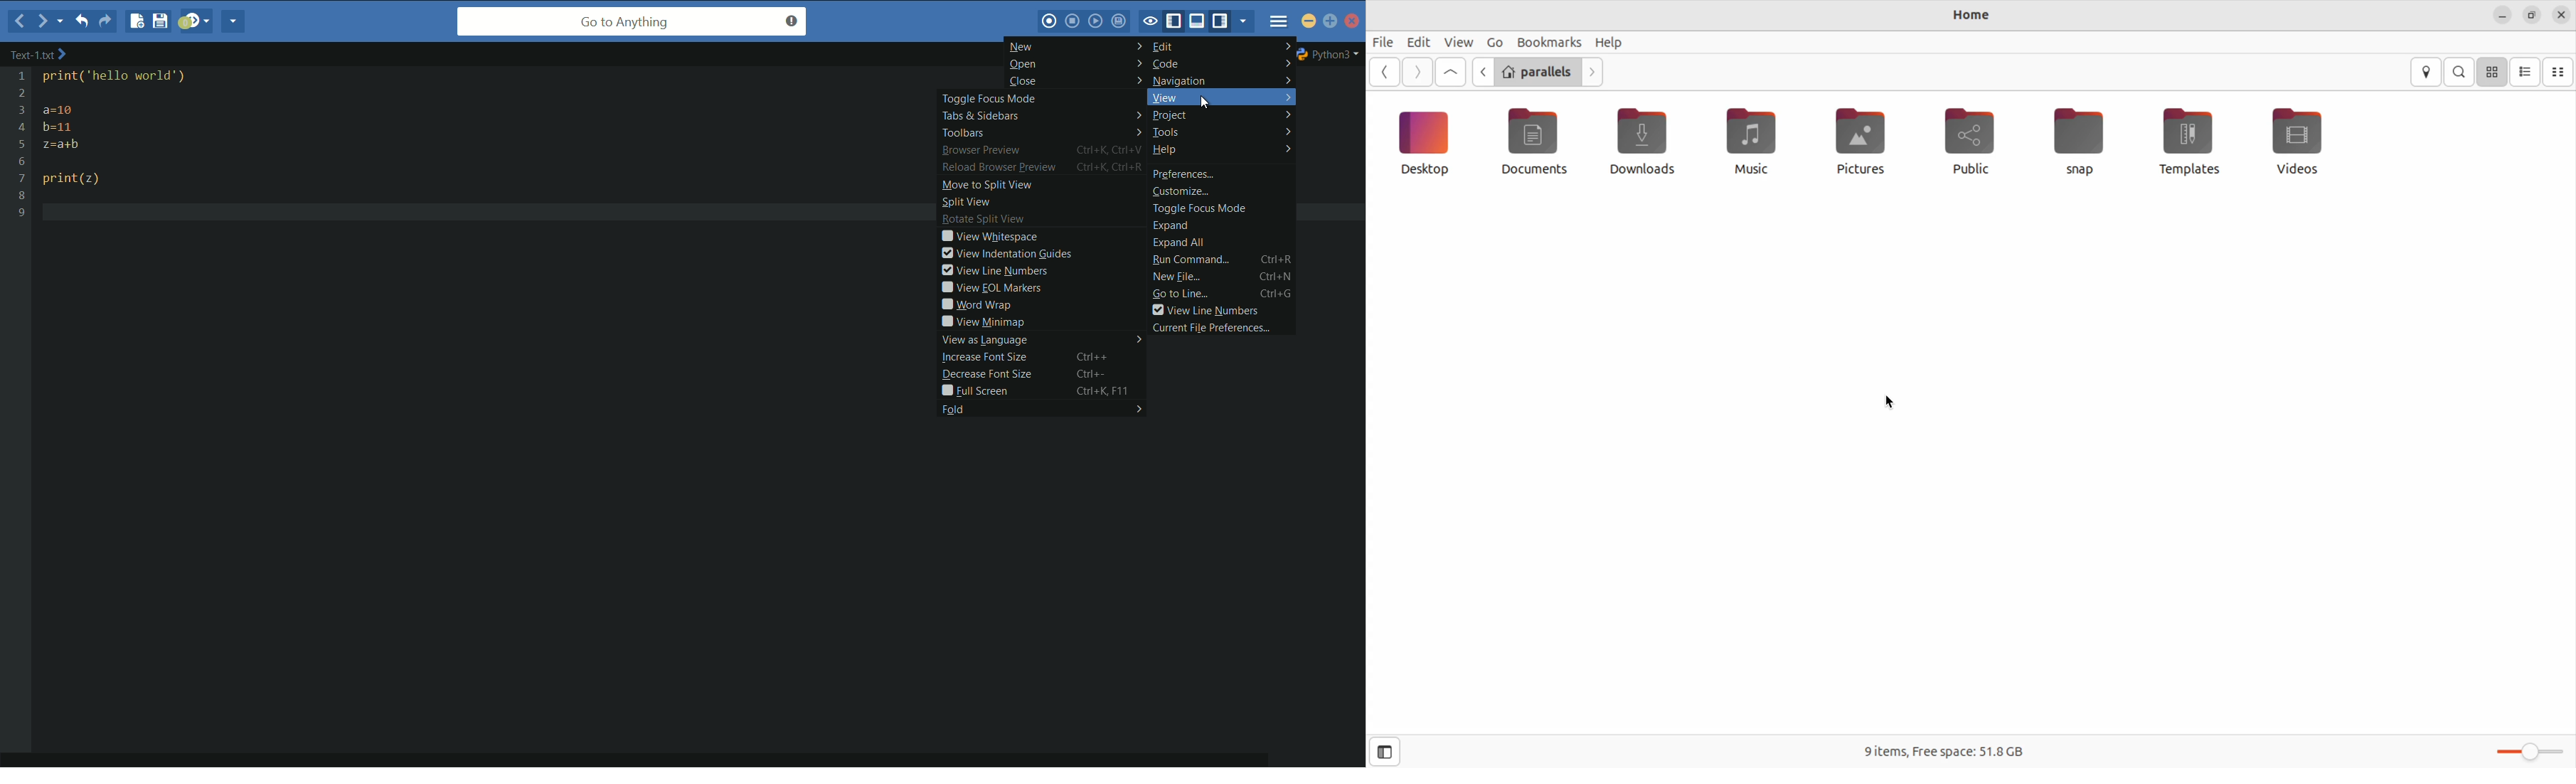 Image resolution: width=2576 pixels, height=784 pixels. I want to click on Go to first page, so click(1451, 73).